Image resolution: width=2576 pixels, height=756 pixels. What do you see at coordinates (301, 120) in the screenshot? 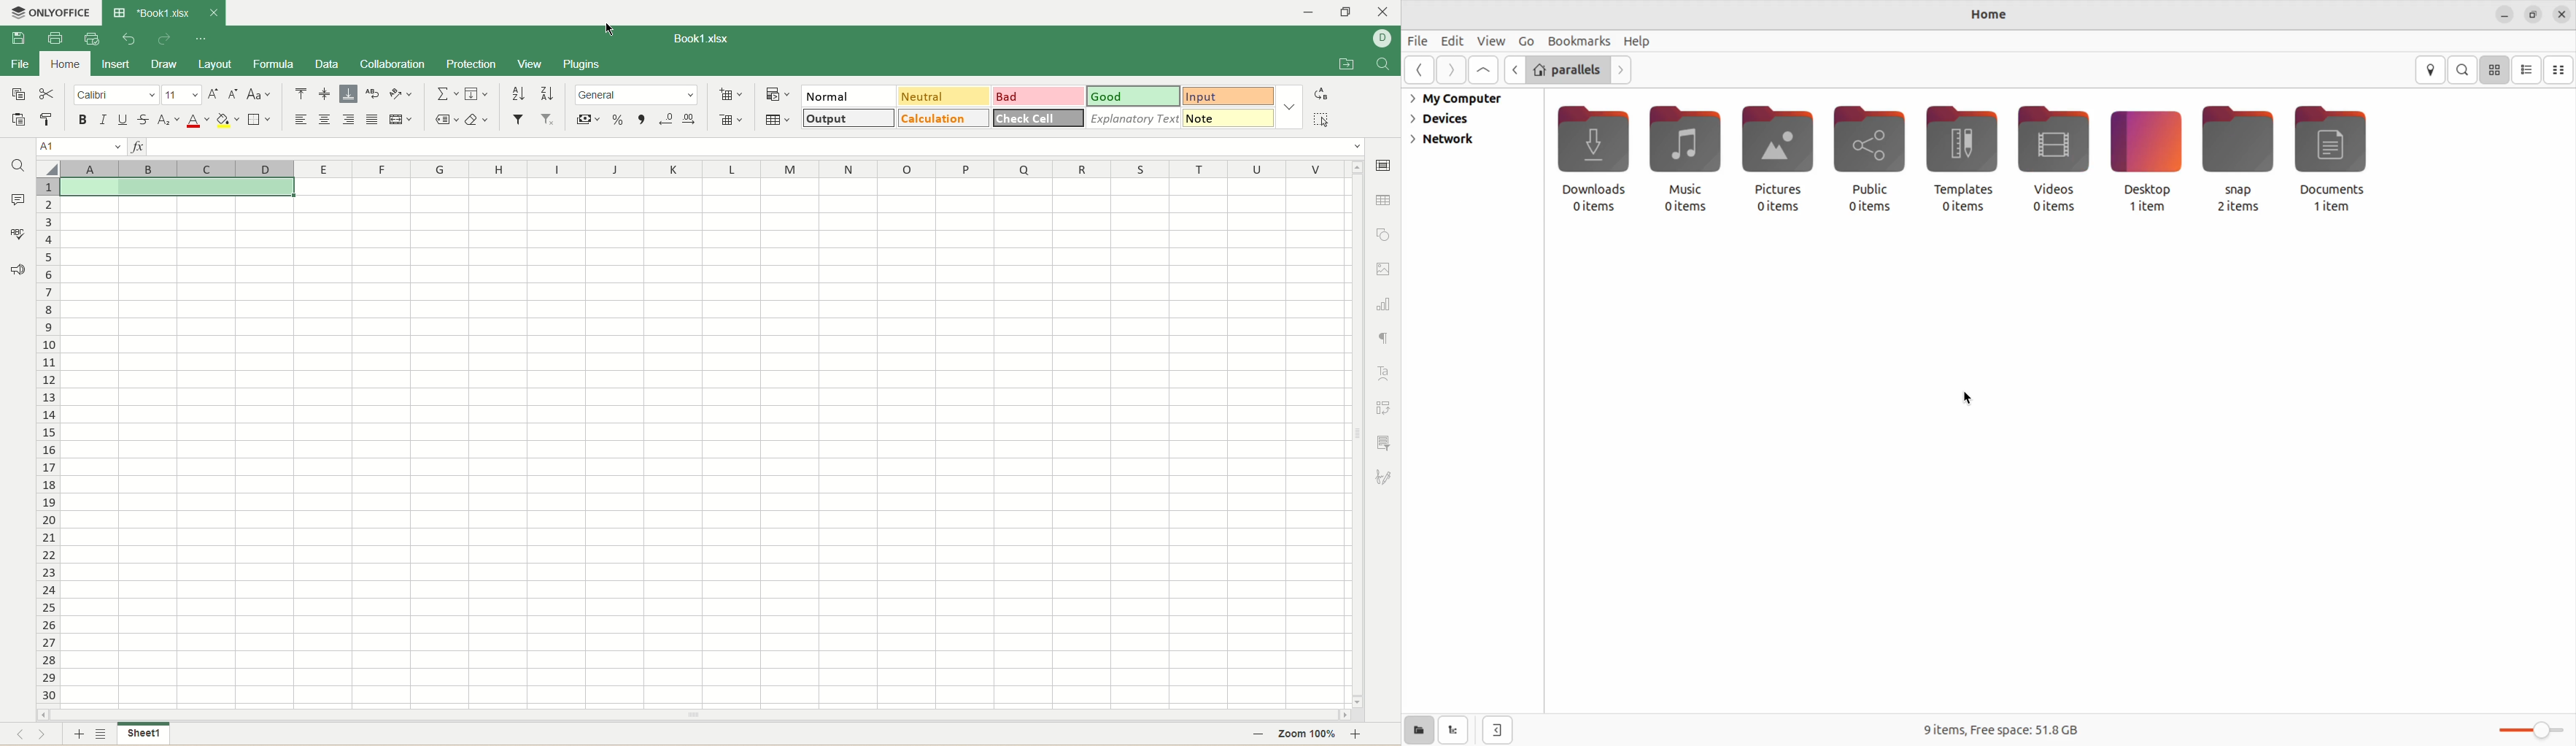
I see `align left` at bounding box center [301, 120].